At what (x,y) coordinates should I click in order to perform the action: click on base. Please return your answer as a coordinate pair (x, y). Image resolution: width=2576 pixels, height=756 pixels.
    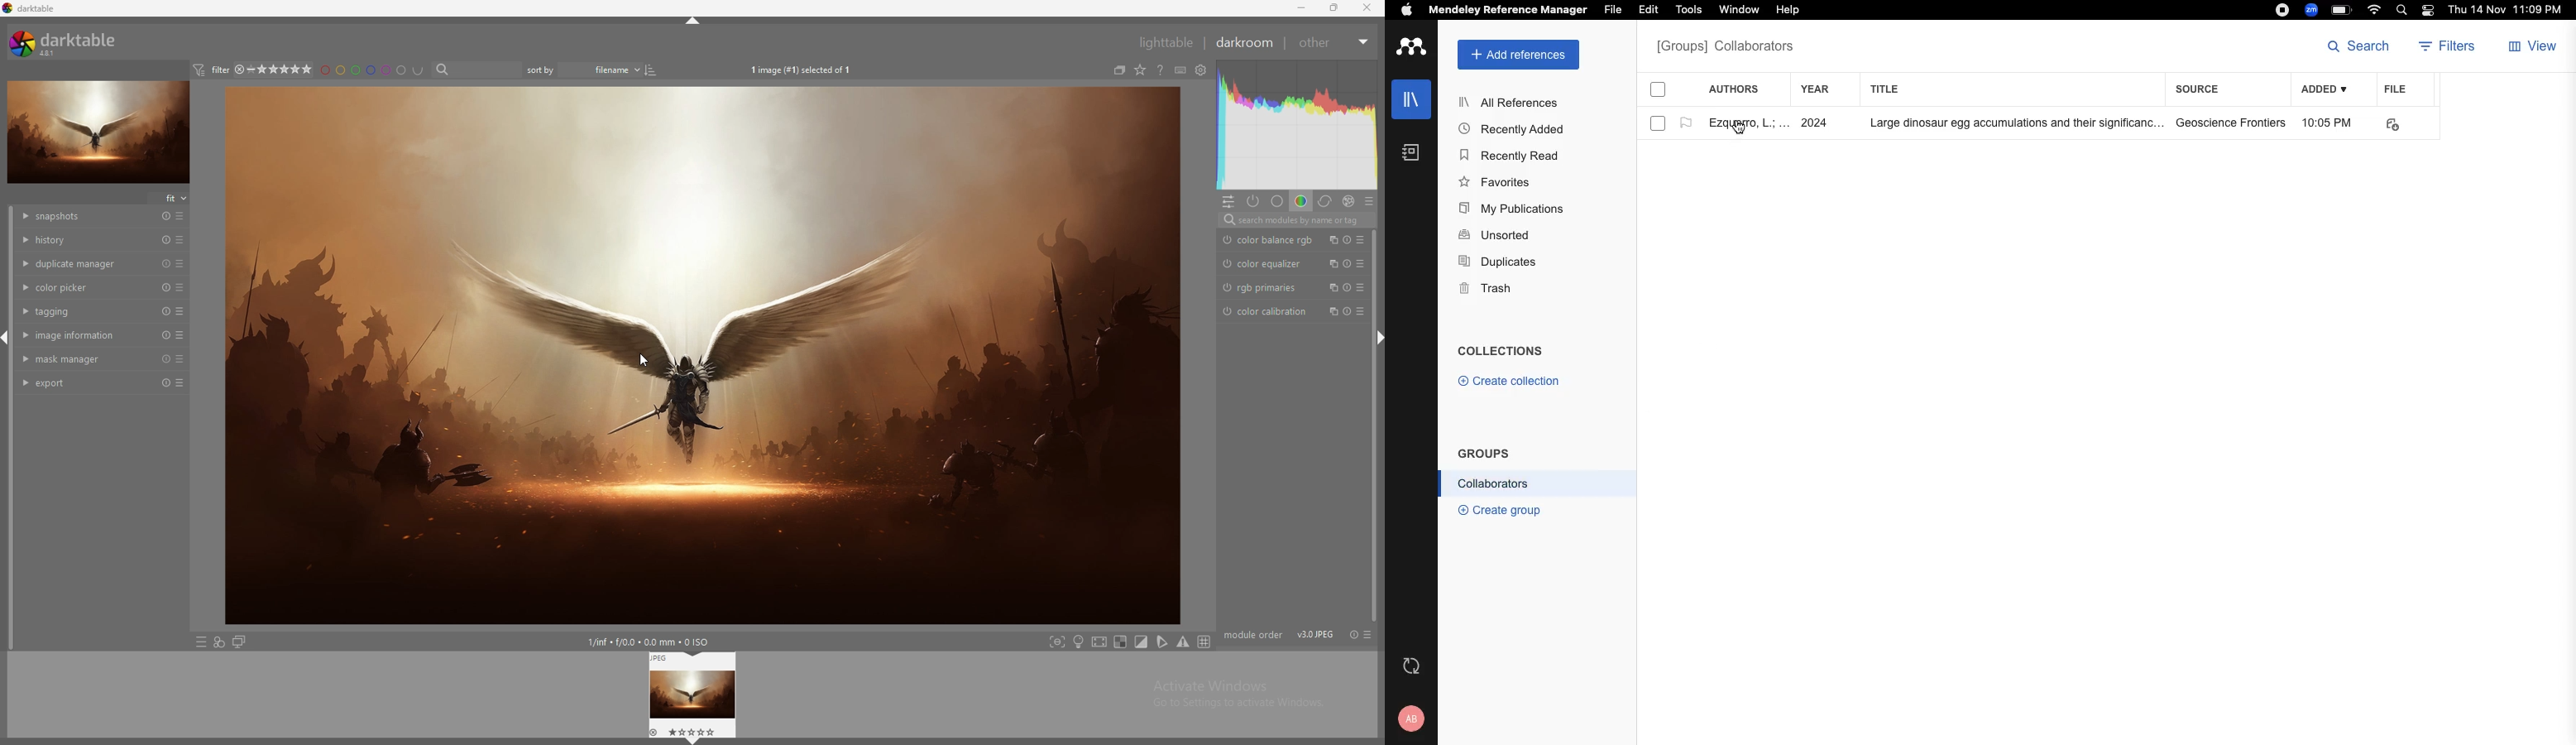
    Looking at the image, I should click on (1278, 201).